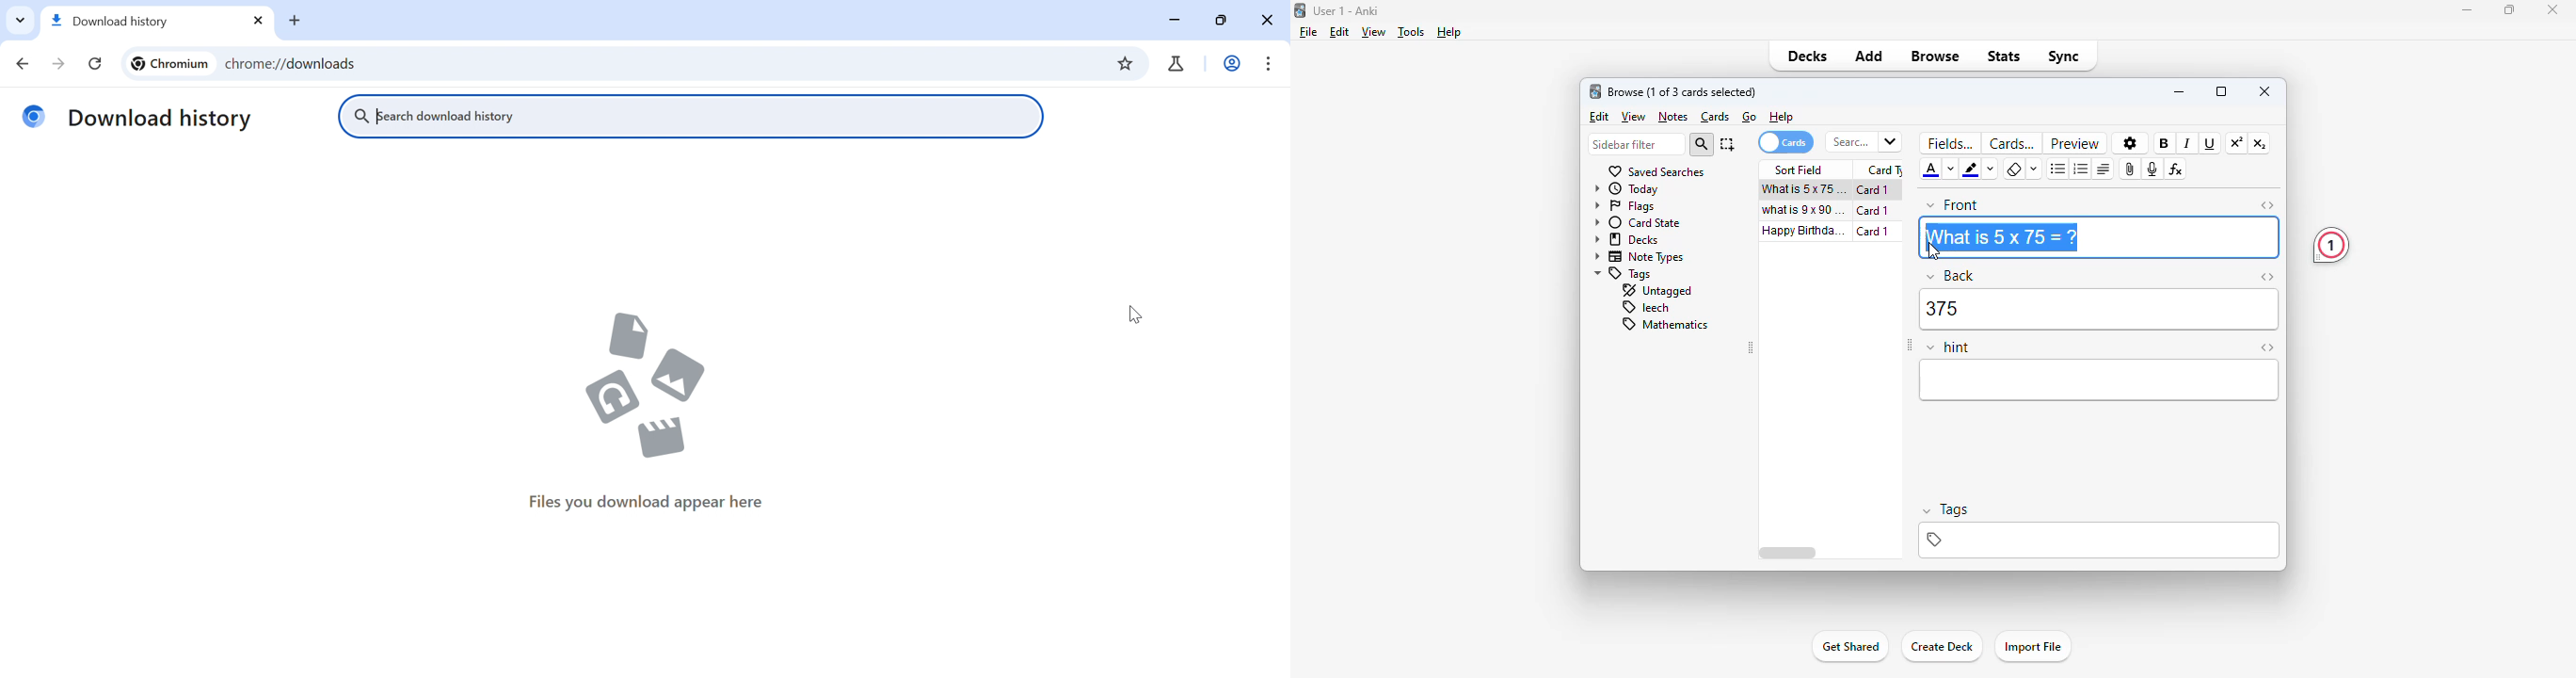 This screenshot has width=2576, height=700. Describe the element at coordinates (1702, 144) in the screenshot. I see `search` at that location.